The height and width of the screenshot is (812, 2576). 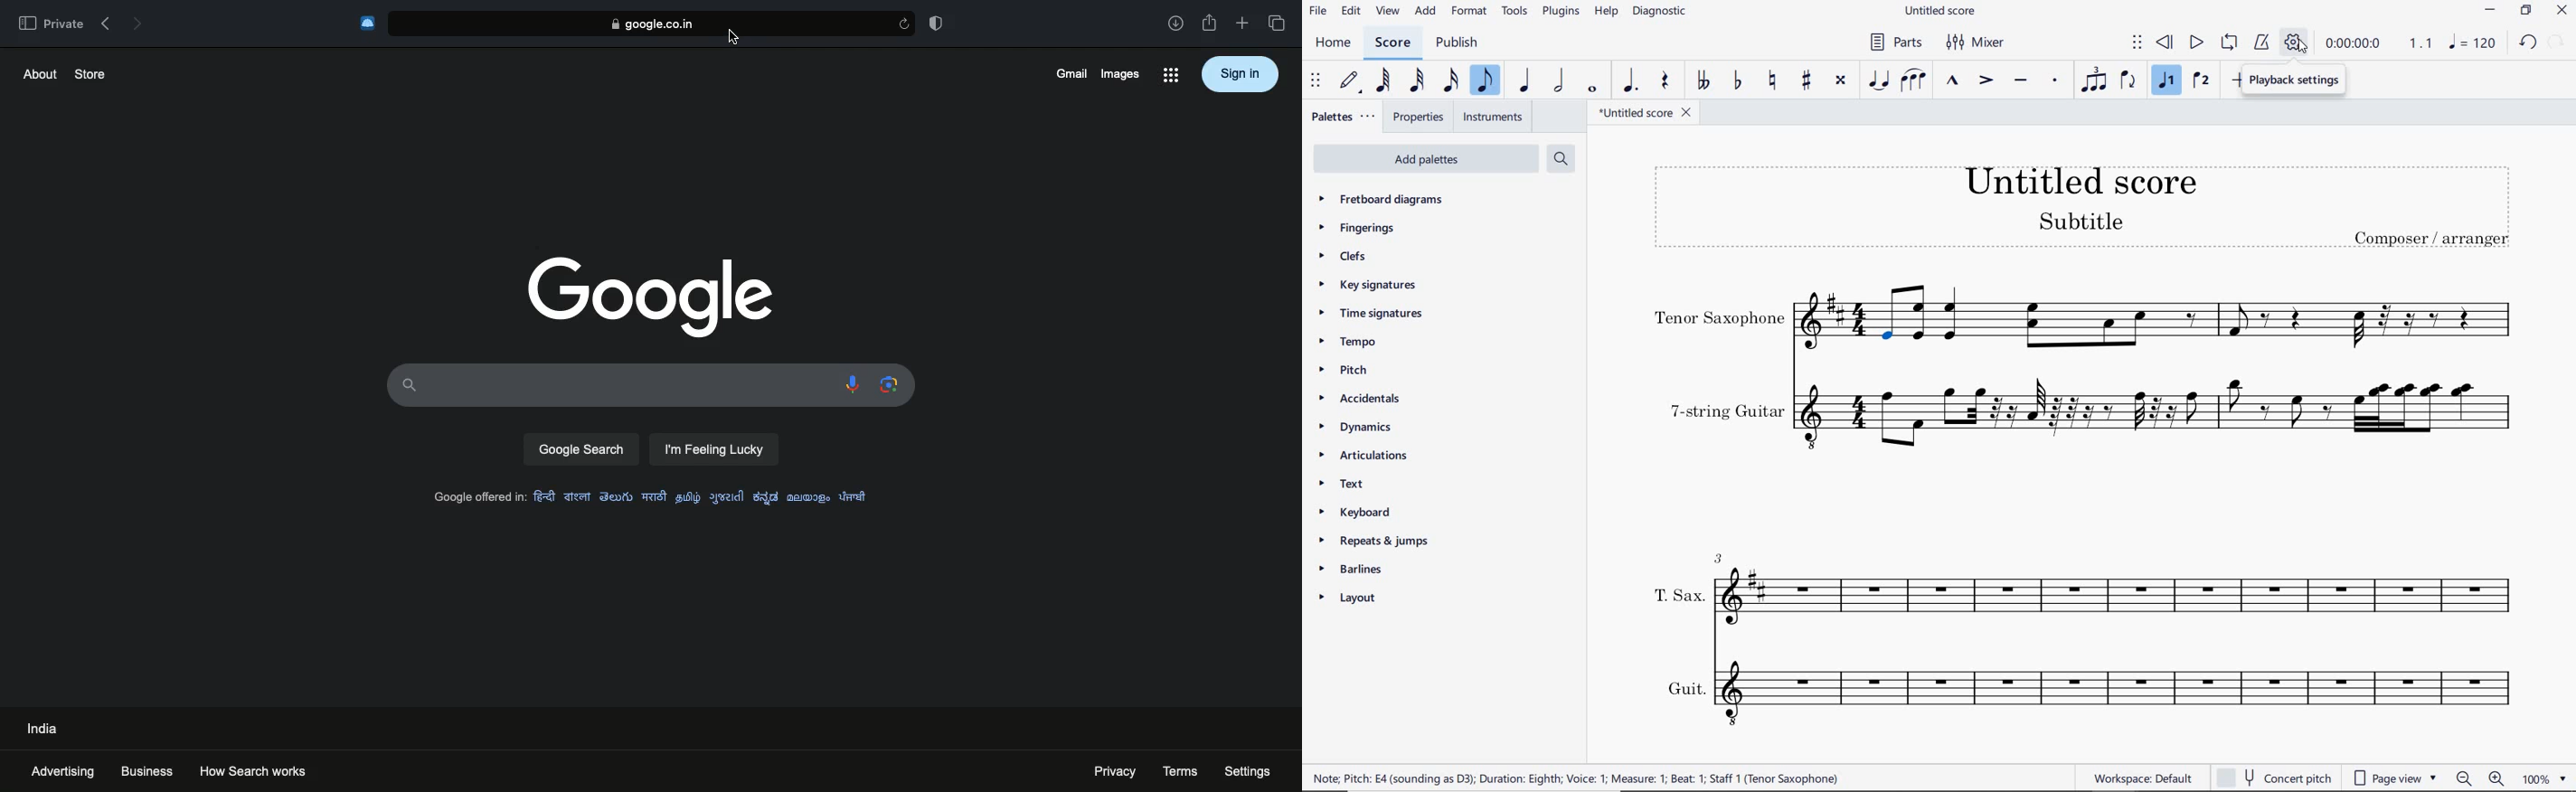 What do you see at coordinates (1352, 427) in the screenshot?
I see `DYNAMICS` at bounding box center [1352, 427].